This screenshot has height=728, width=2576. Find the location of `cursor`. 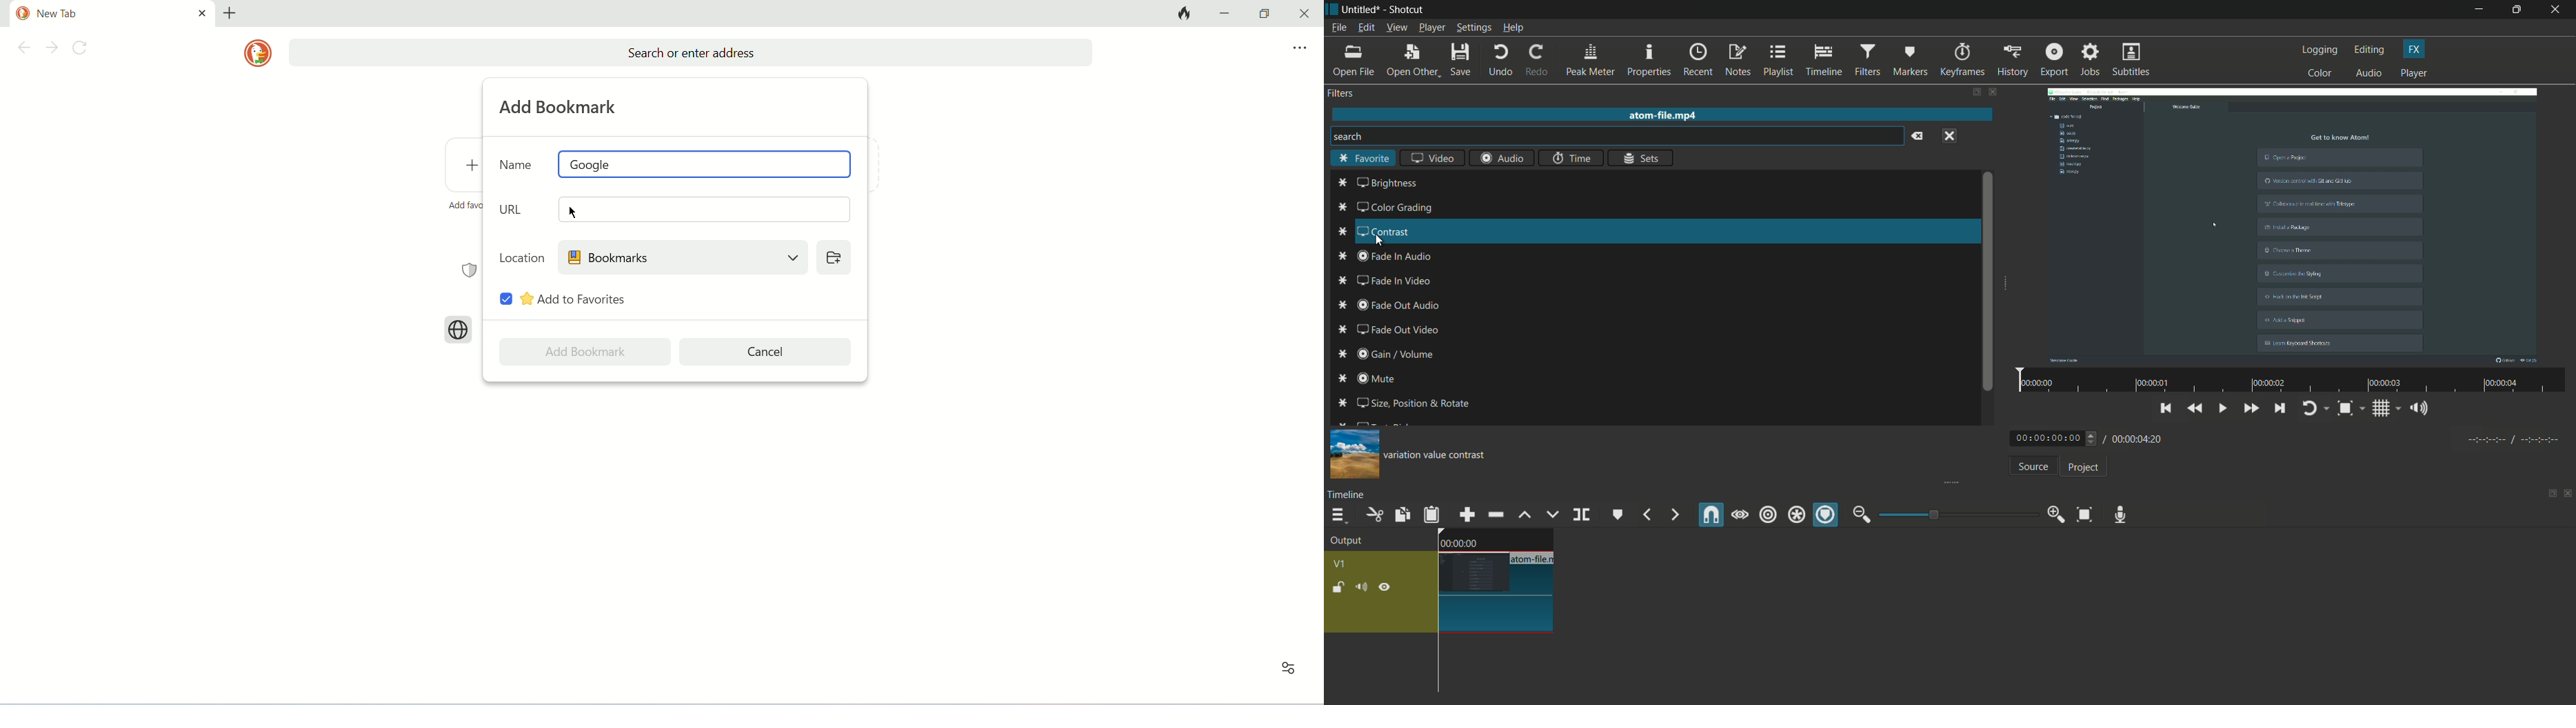

cursor is located at coordinates (1380, 242).